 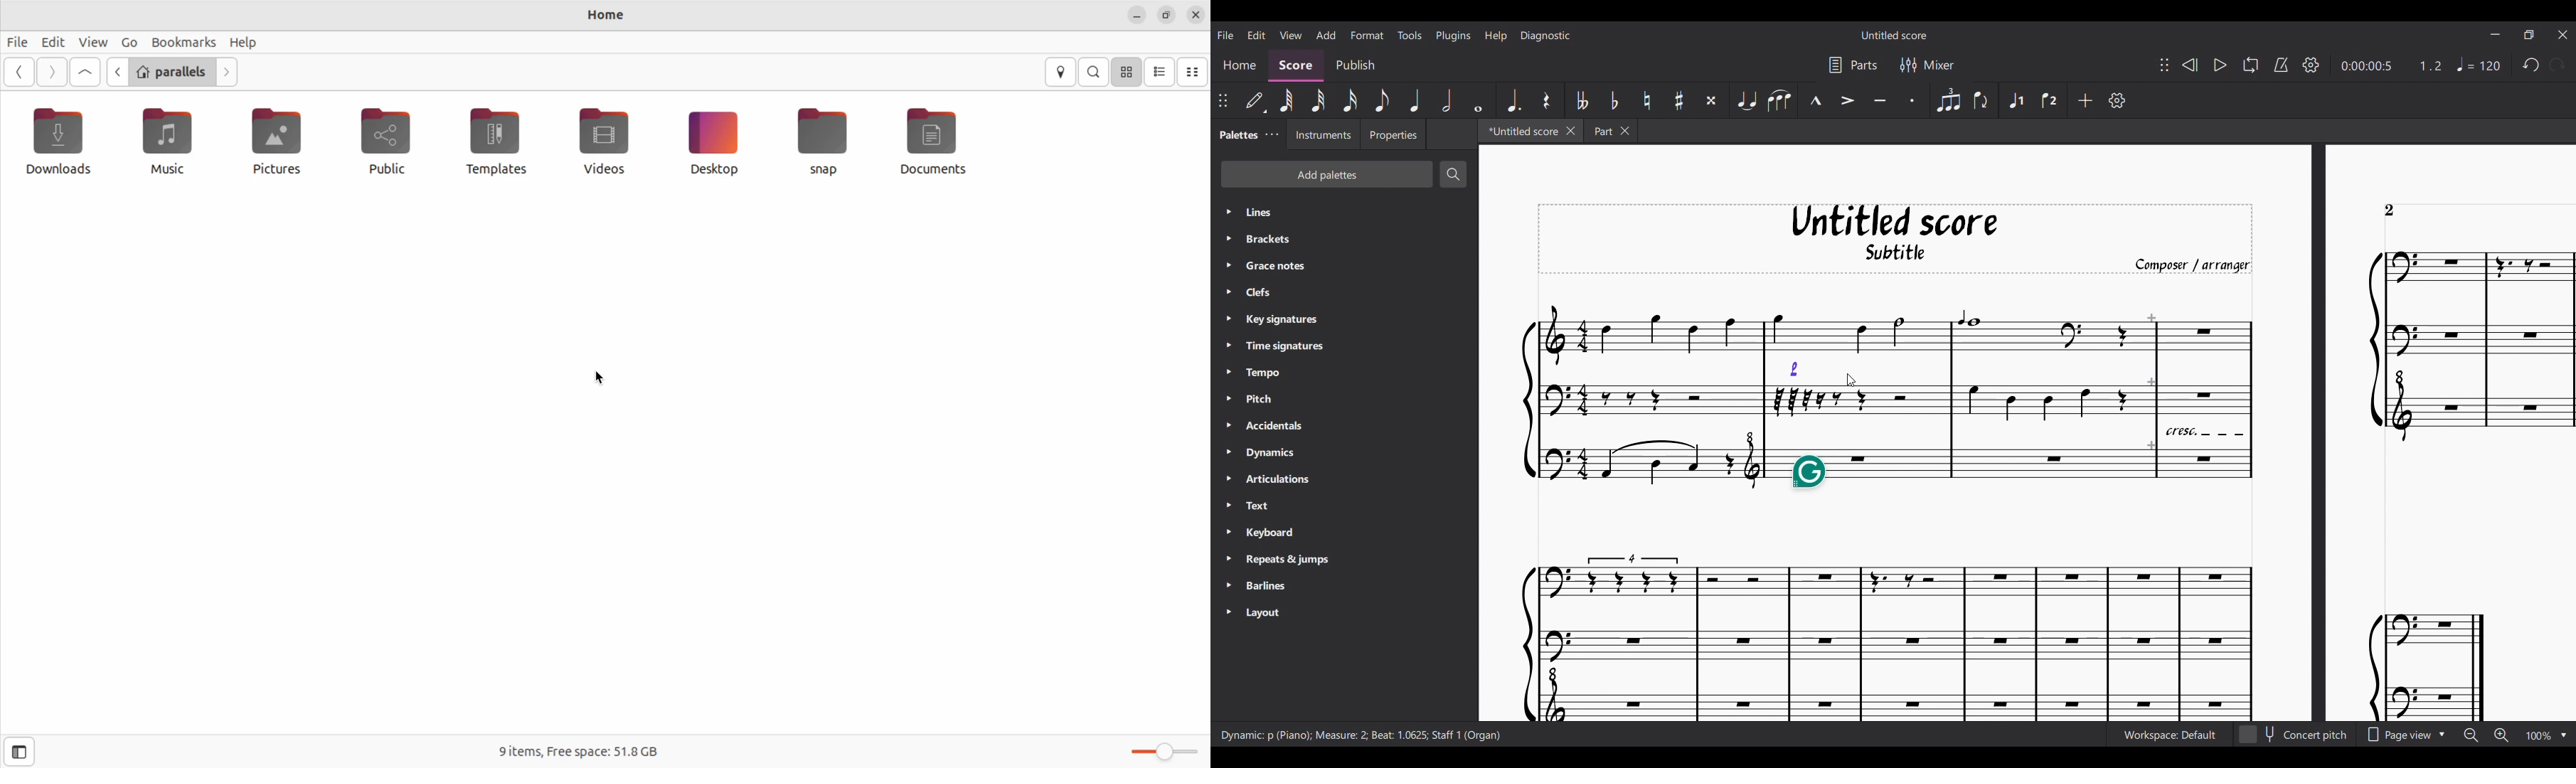 What do you see at coordinates (2392, 65) in the screenshot?
I see `Current duration and ratio` at bounding box center [2392, 65].